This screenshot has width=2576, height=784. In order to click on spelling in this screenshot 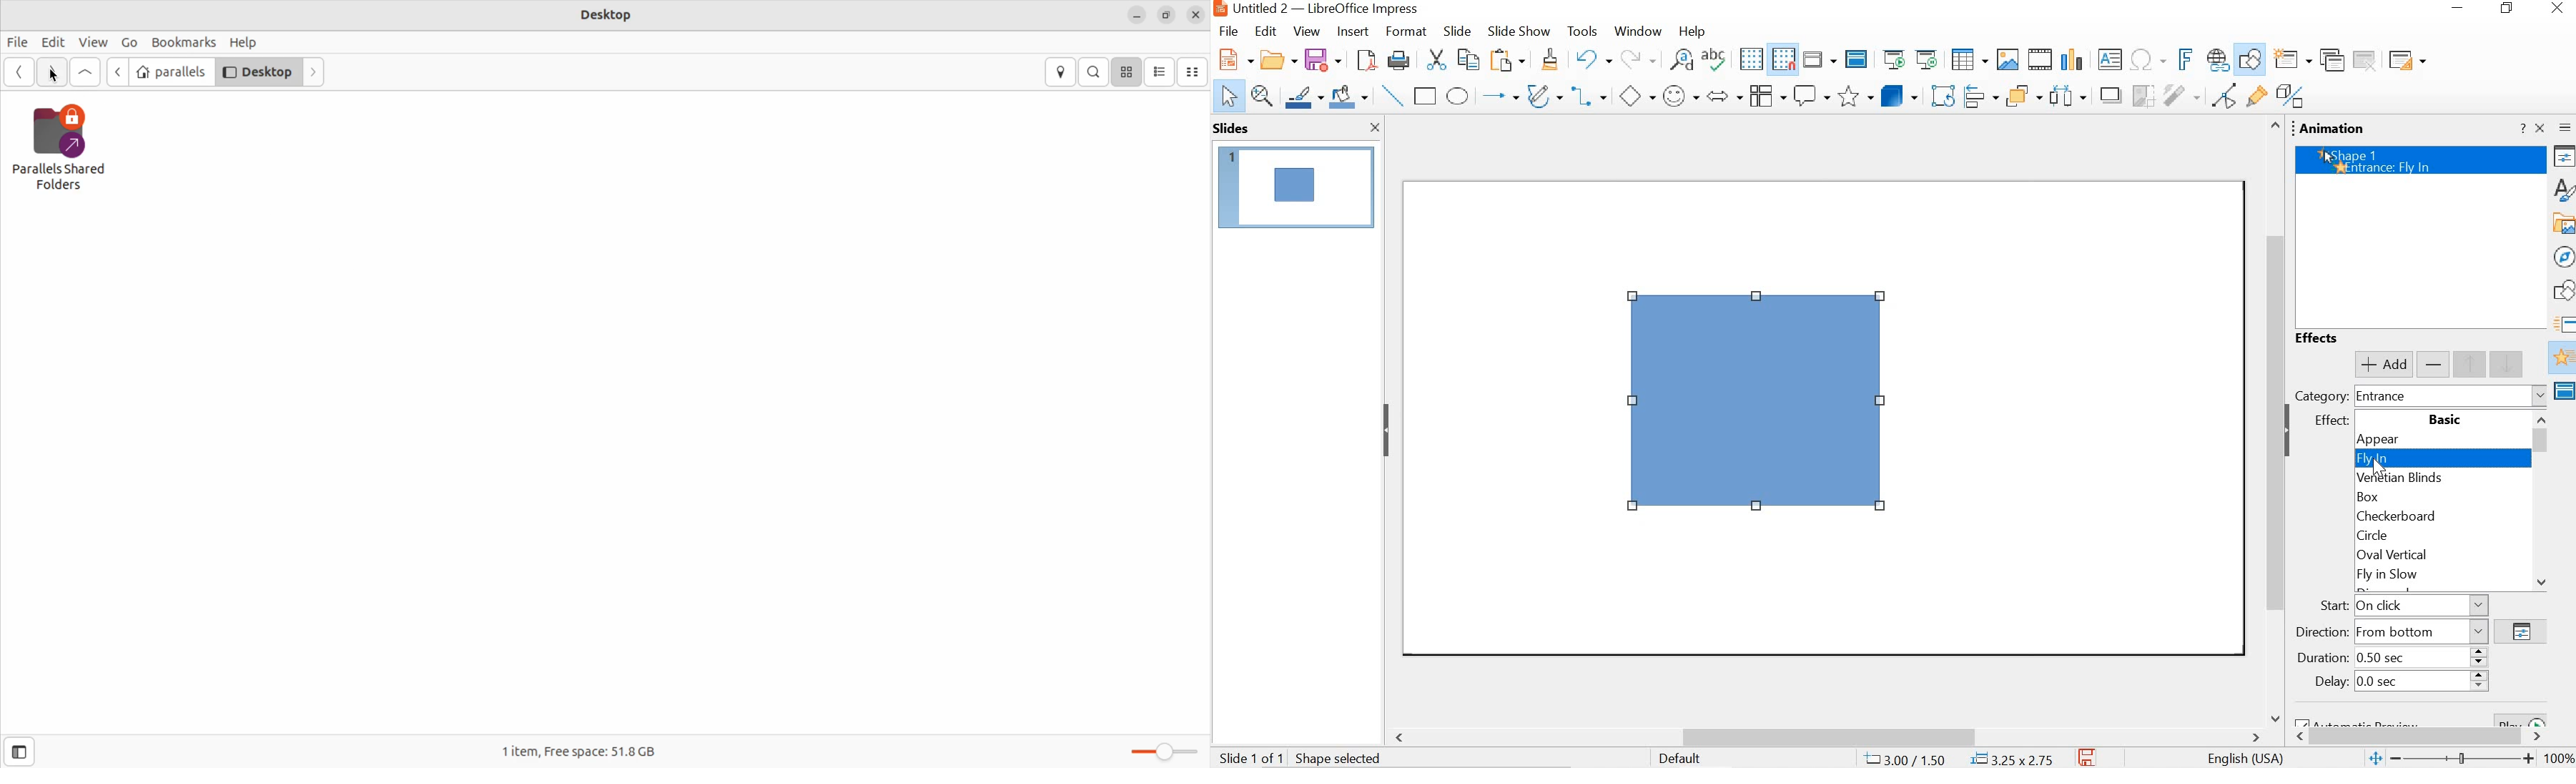, I will do `click(1714, 59)`.